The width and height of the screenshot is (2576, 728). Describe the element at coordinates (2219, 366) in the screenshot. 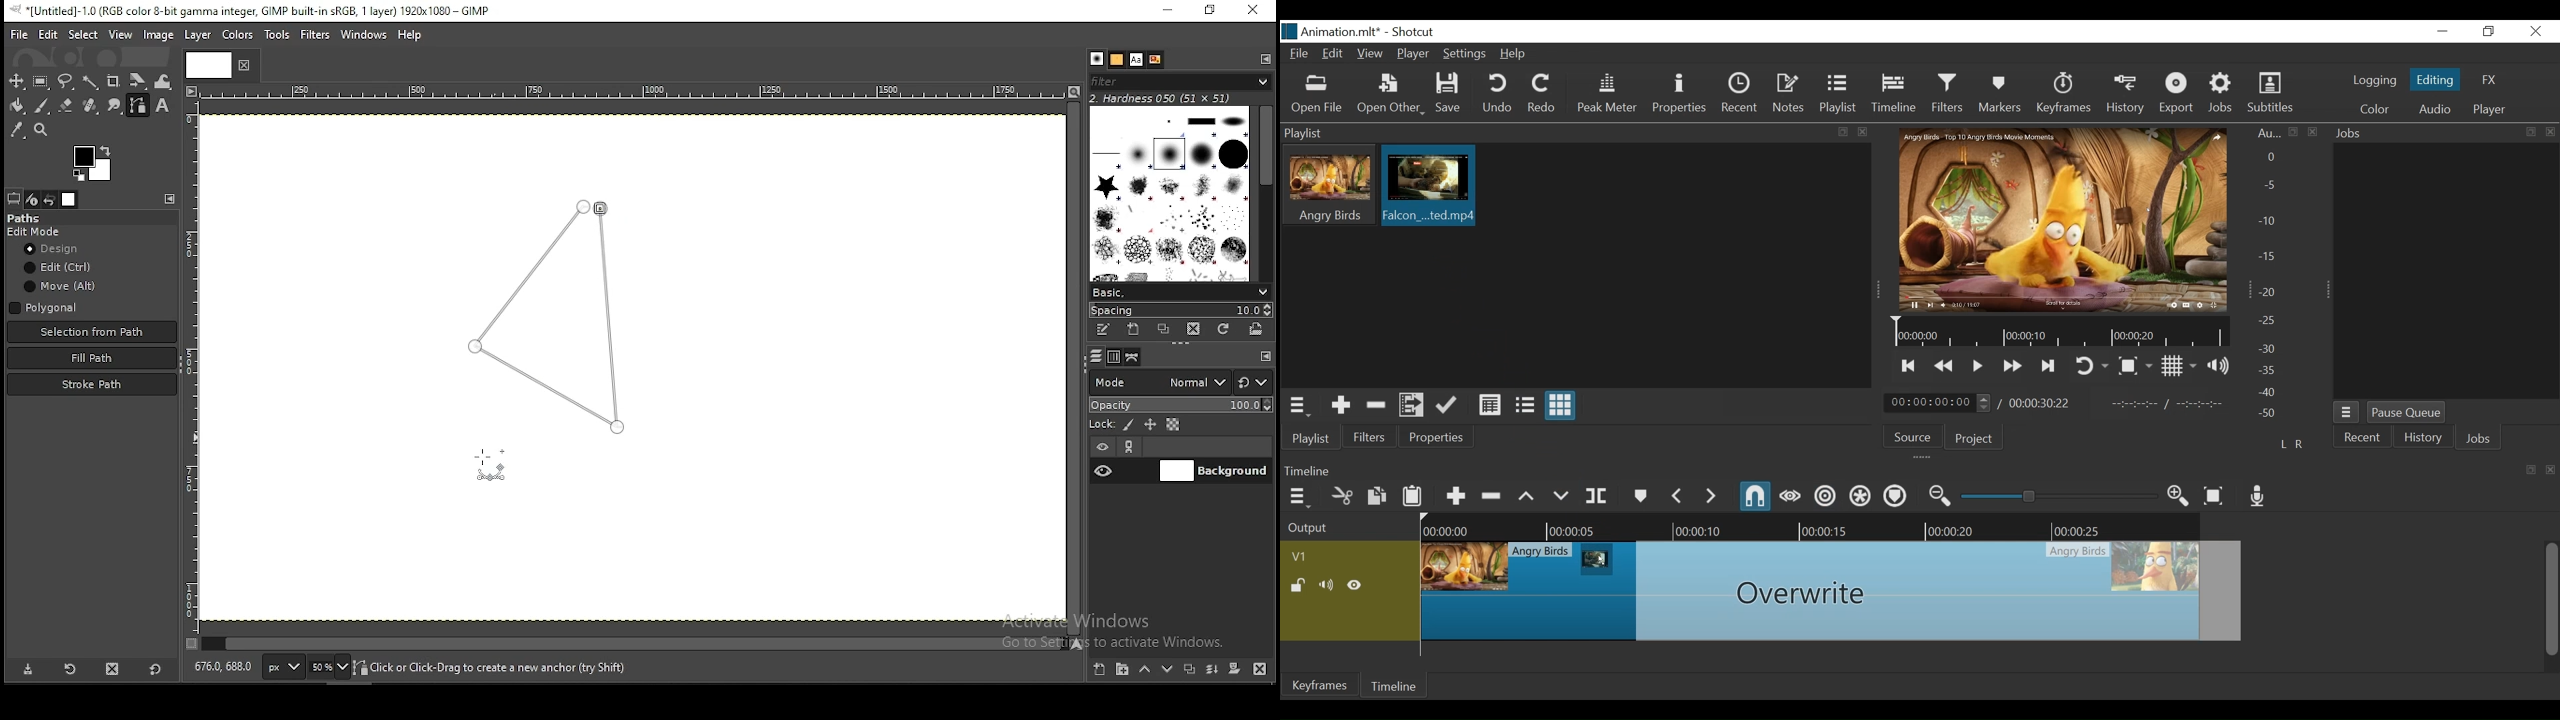

I see `Show volume control` at that location.